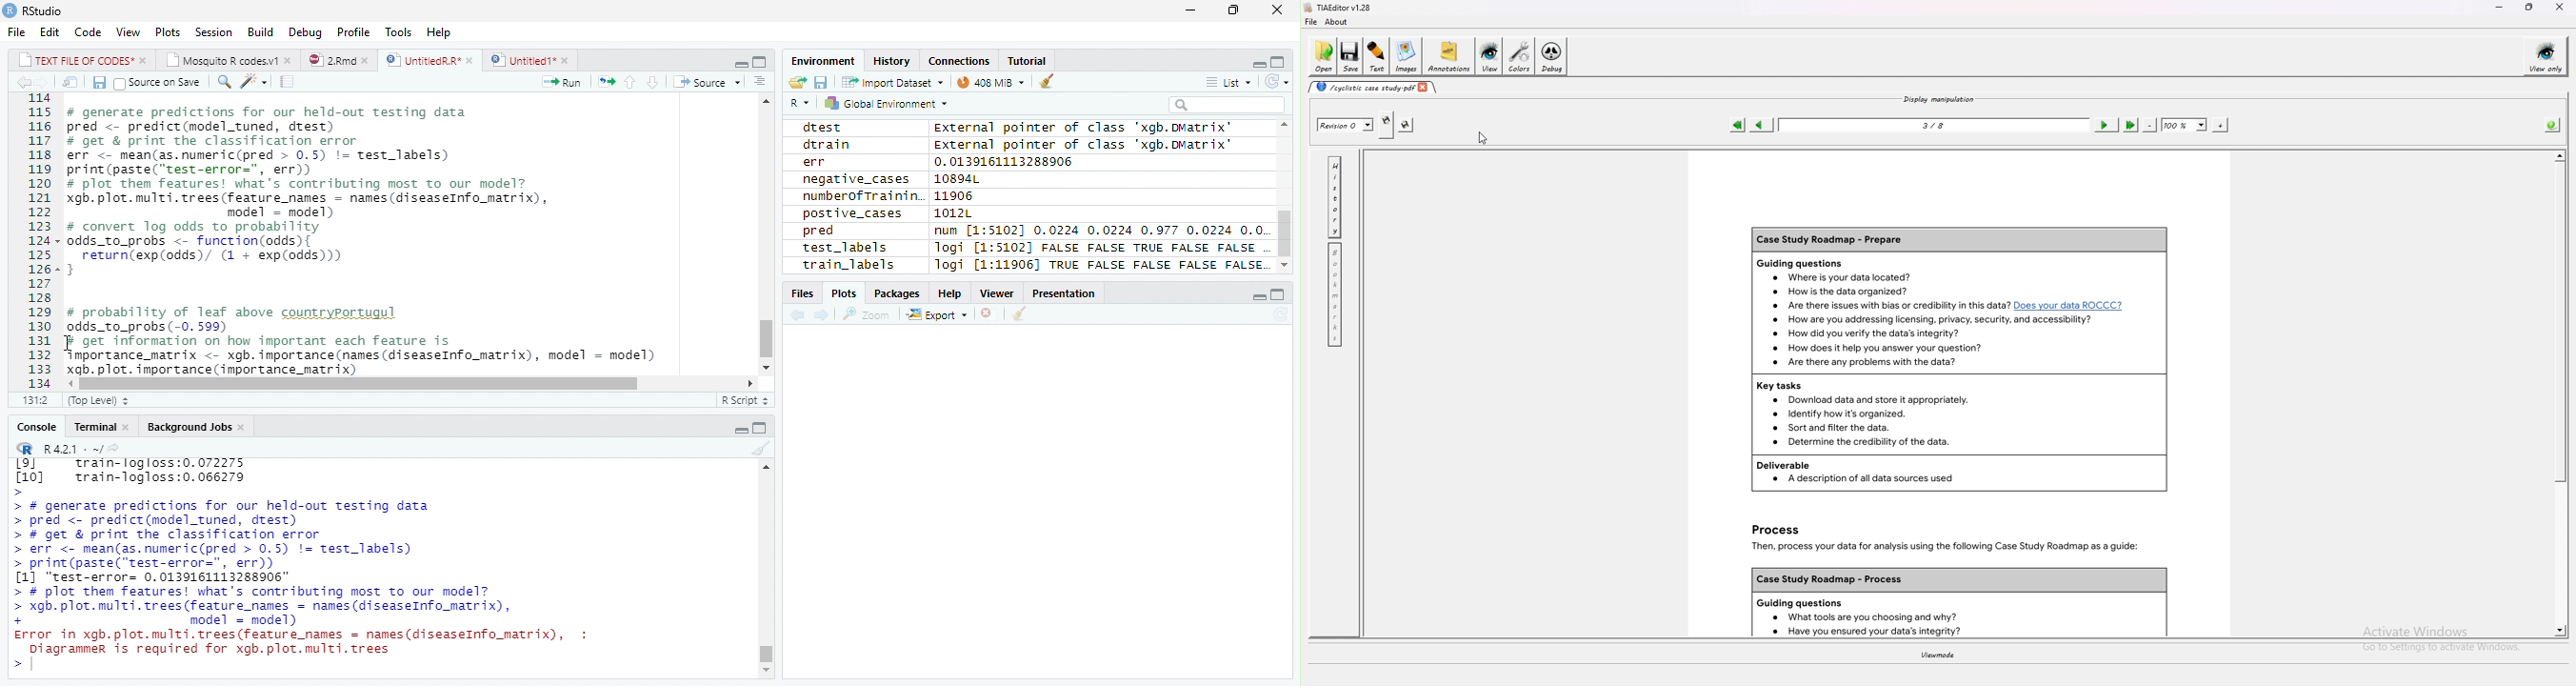  What do you see at coordinates (196, 426) in the screenshot?
I see `Background Jobs` at bounding box center [196, 426].